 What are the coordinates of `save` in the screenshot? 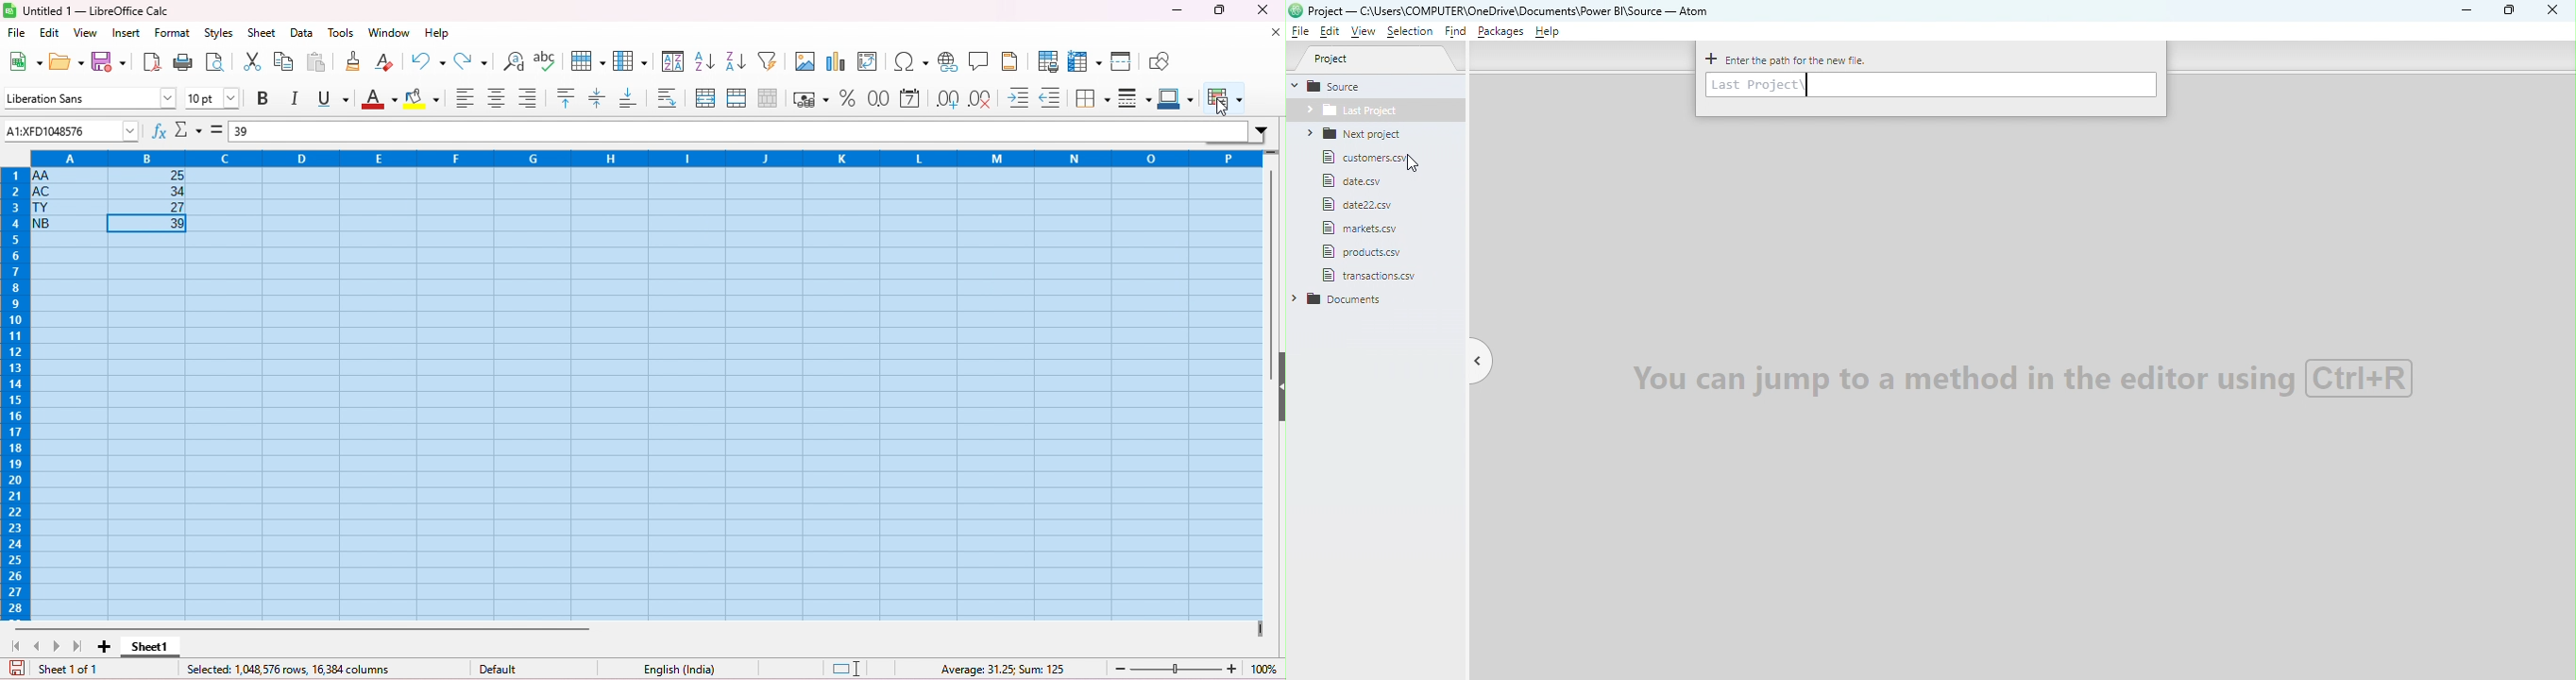 It's located at (109, 60).